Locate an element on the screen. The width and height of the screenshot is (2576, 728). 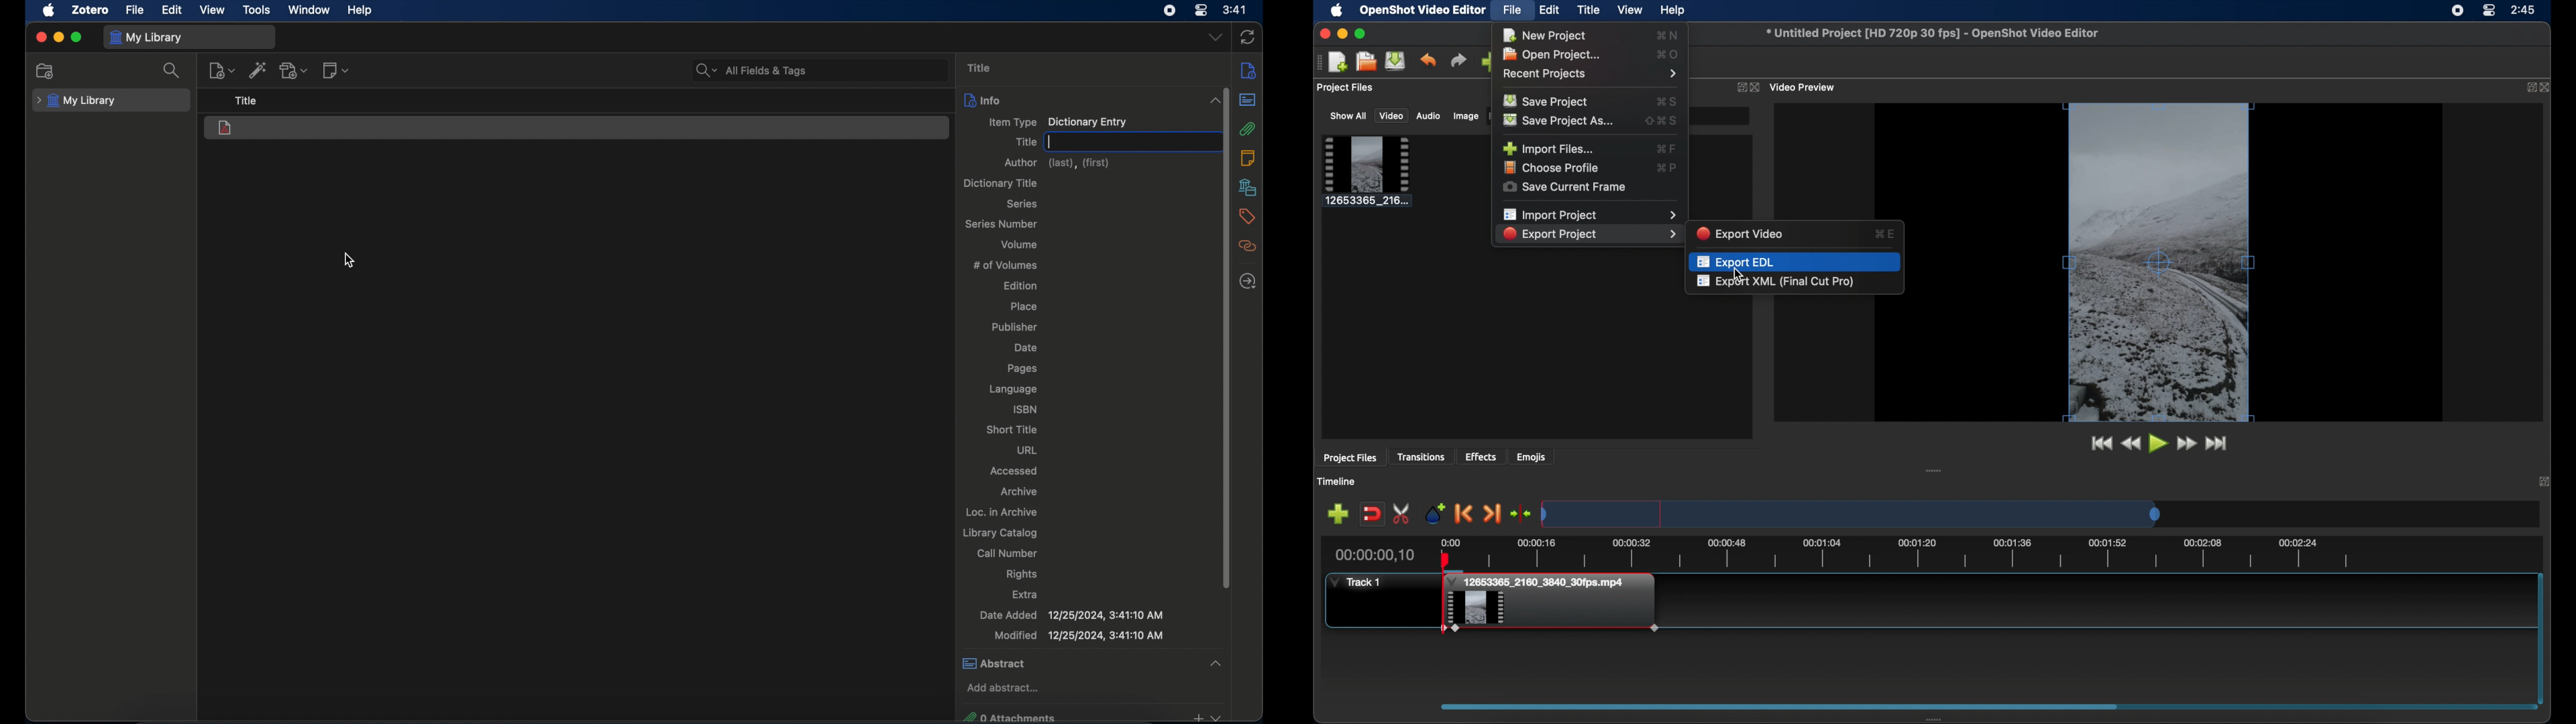
video is located at coordinates (1391, 116).